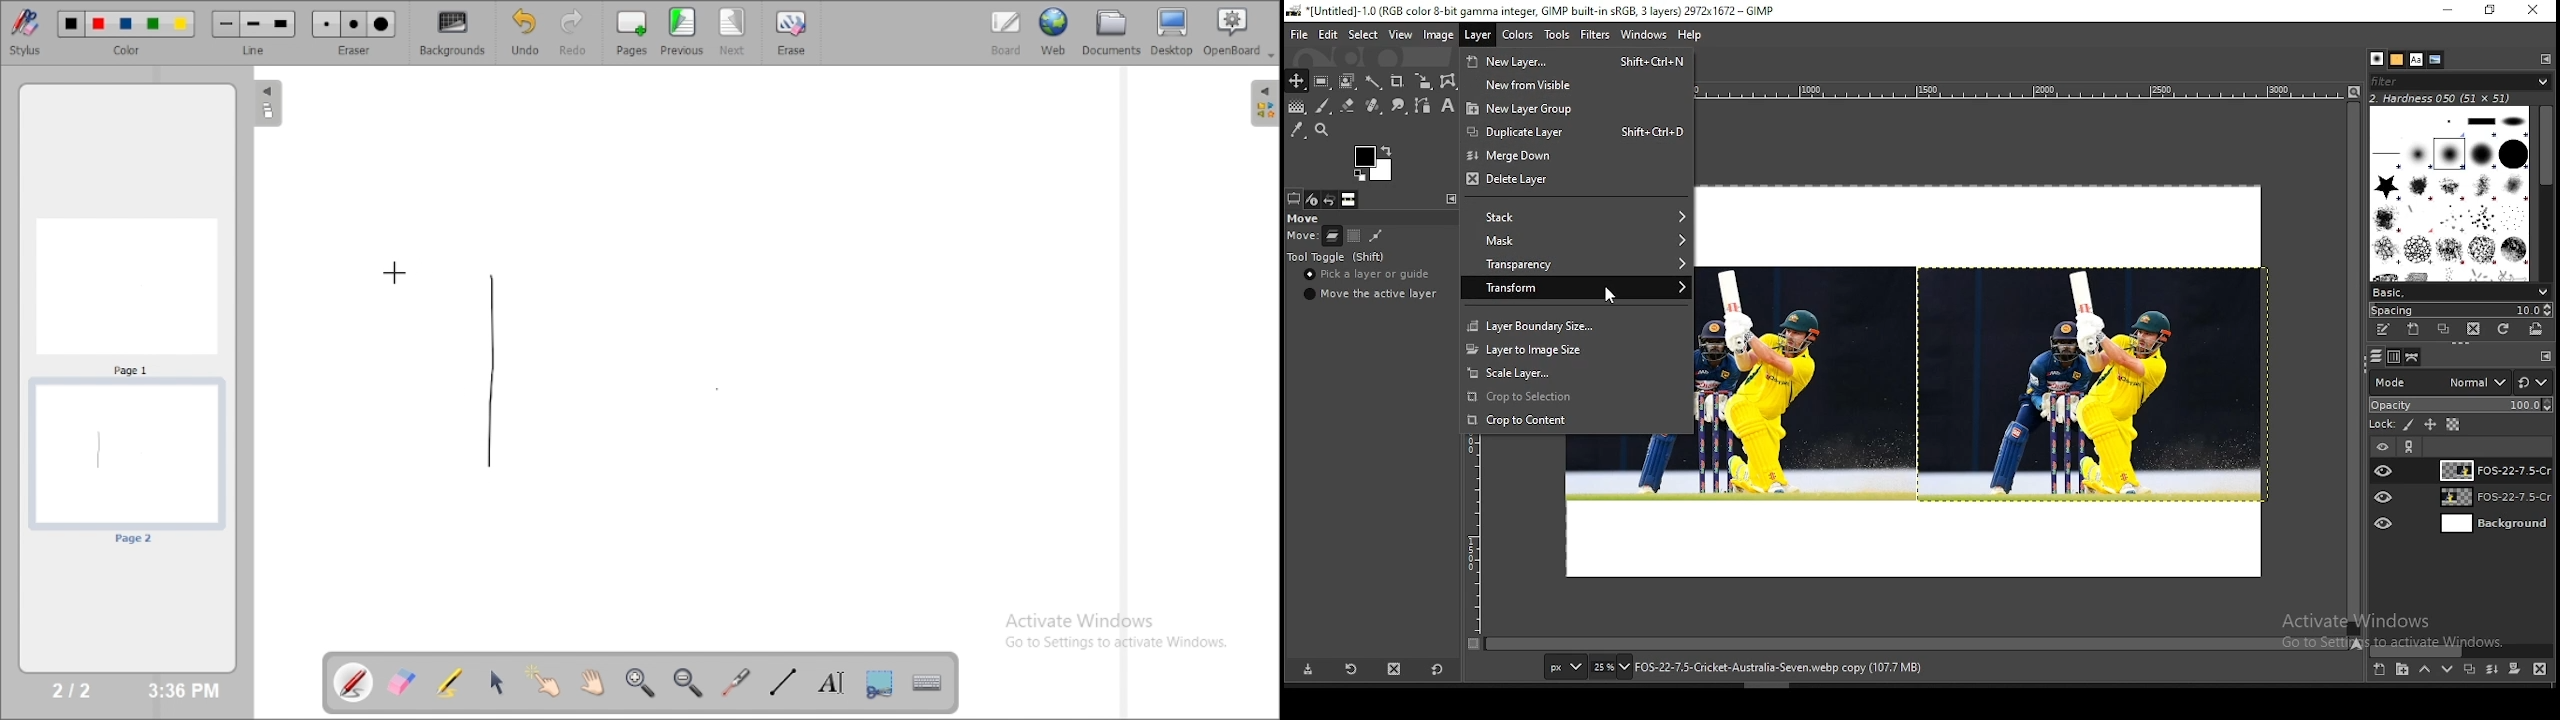 This screenshot has width=2576, height=728. What do you see at coordinates (2431, 426) in the screenshot?
I see `lock size and position` at bounding box center [2431, 426].